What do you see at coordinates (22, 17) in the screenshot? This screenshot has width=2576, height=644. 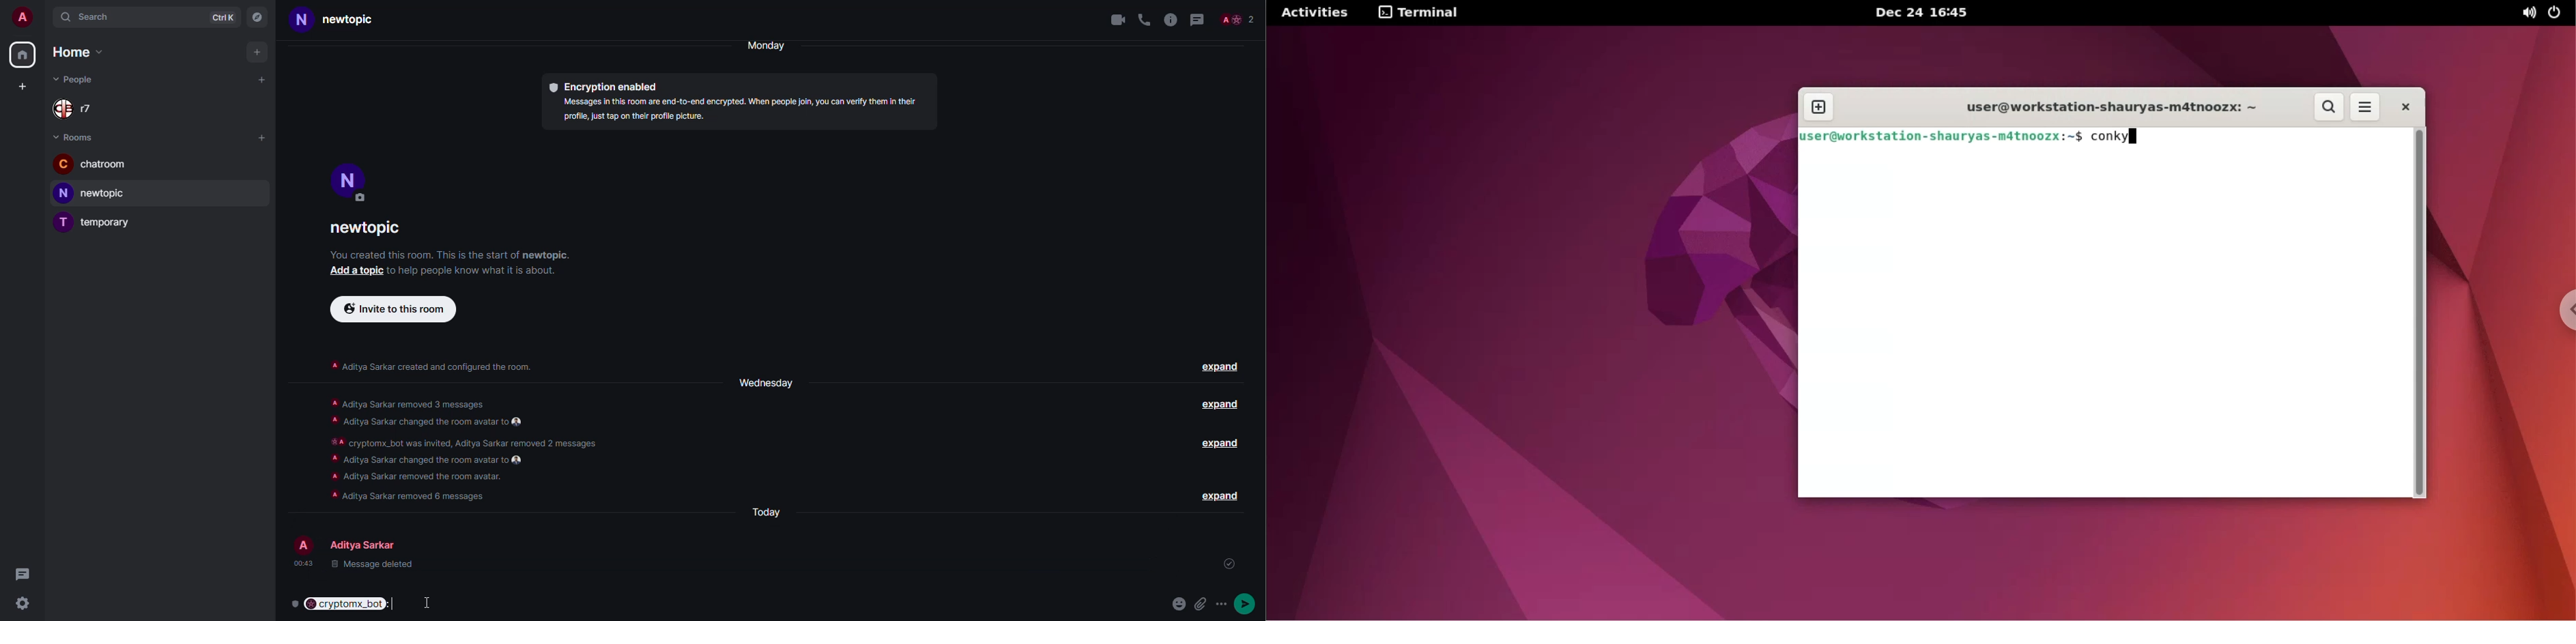 I see `profile` at bounding box center [22, 17].